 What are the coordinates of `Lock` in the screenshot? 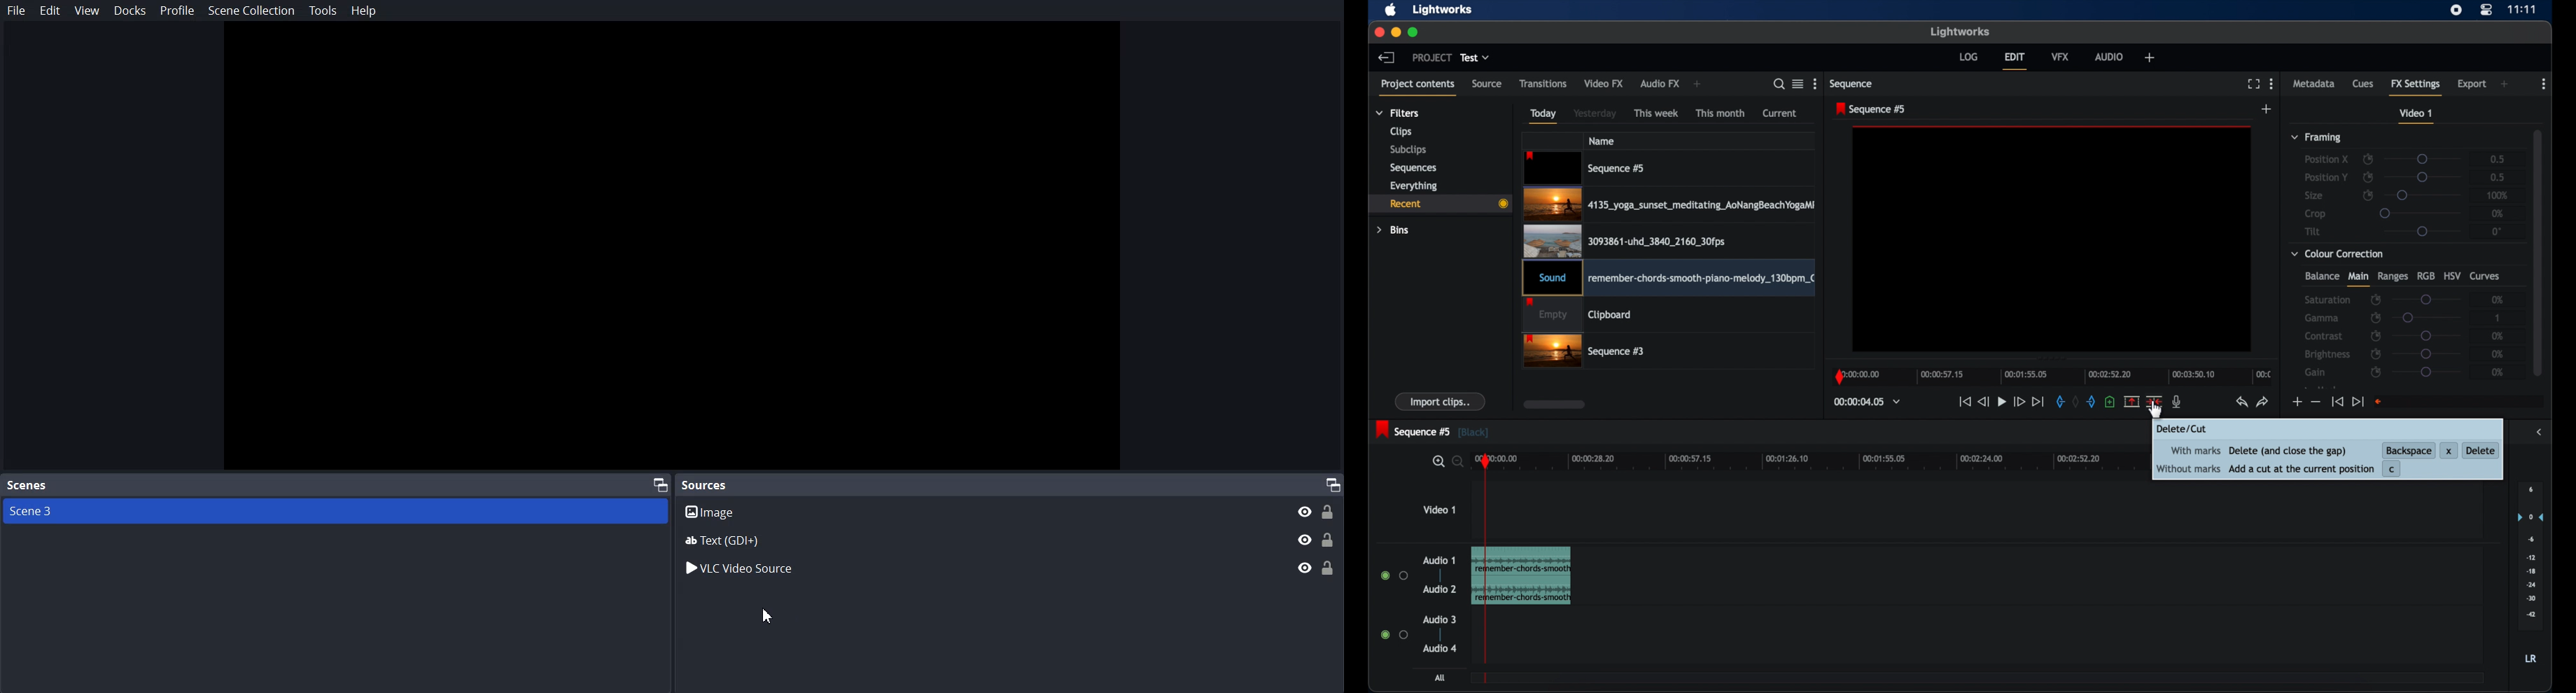 It's located at (1329, 567).